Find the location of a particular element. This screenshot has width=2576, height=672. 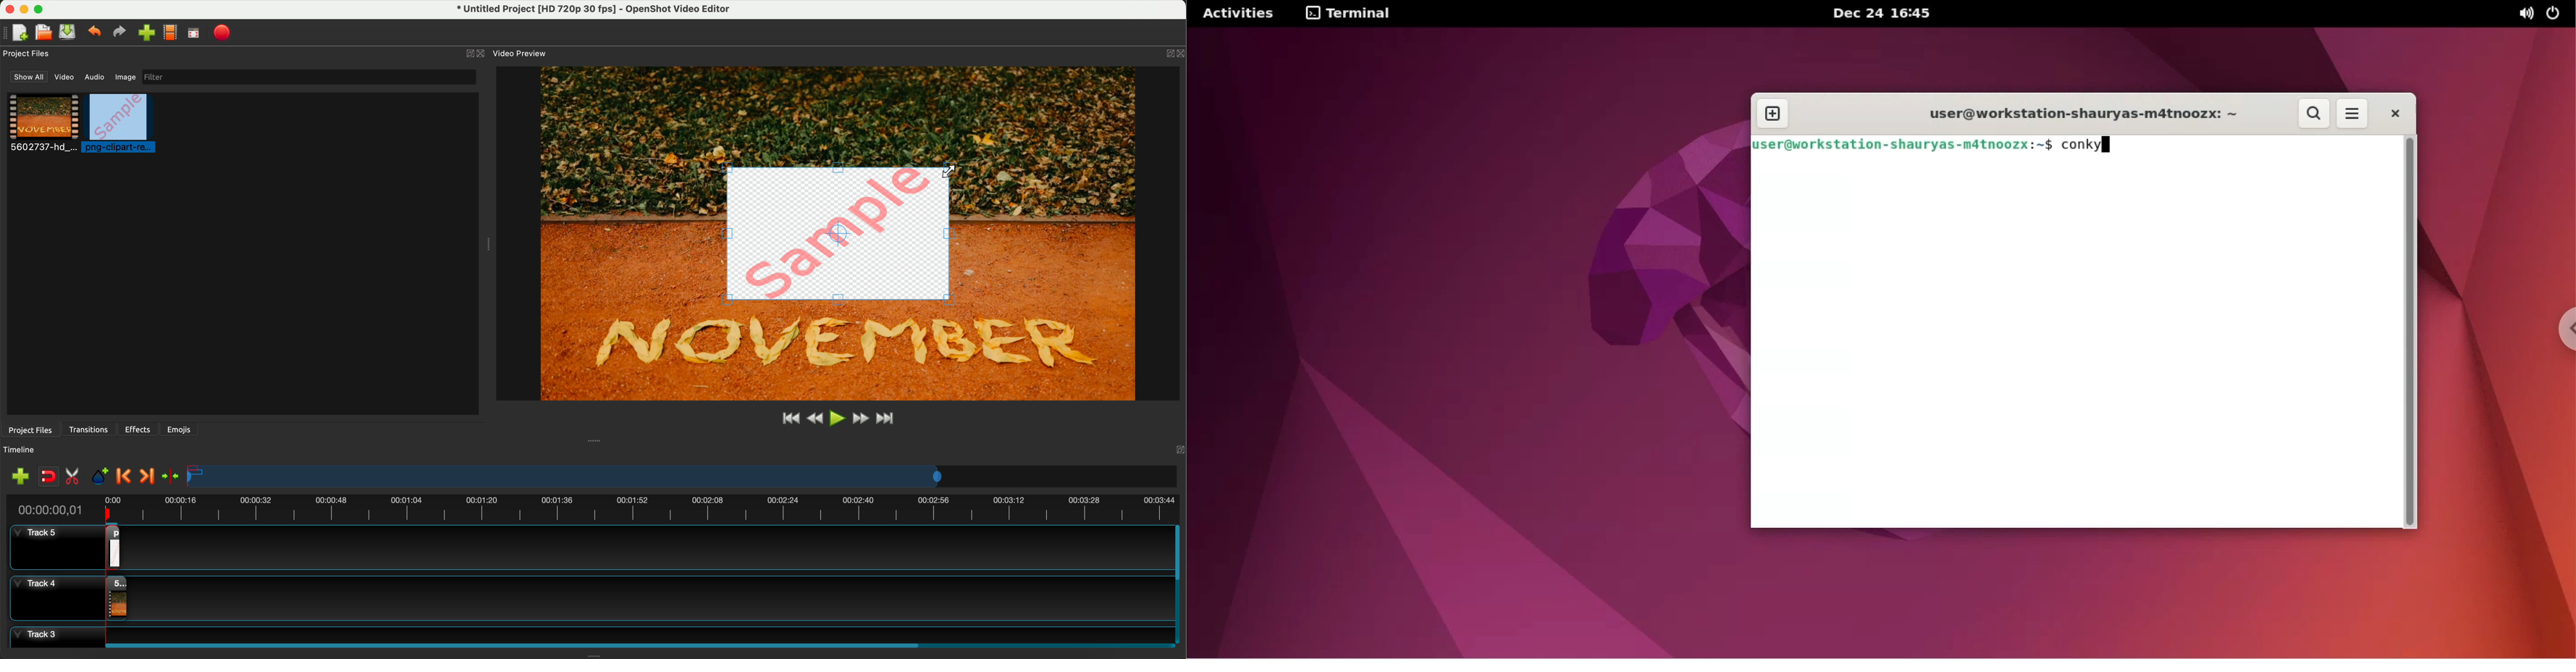

rewind is located at coordinates (814, 420).